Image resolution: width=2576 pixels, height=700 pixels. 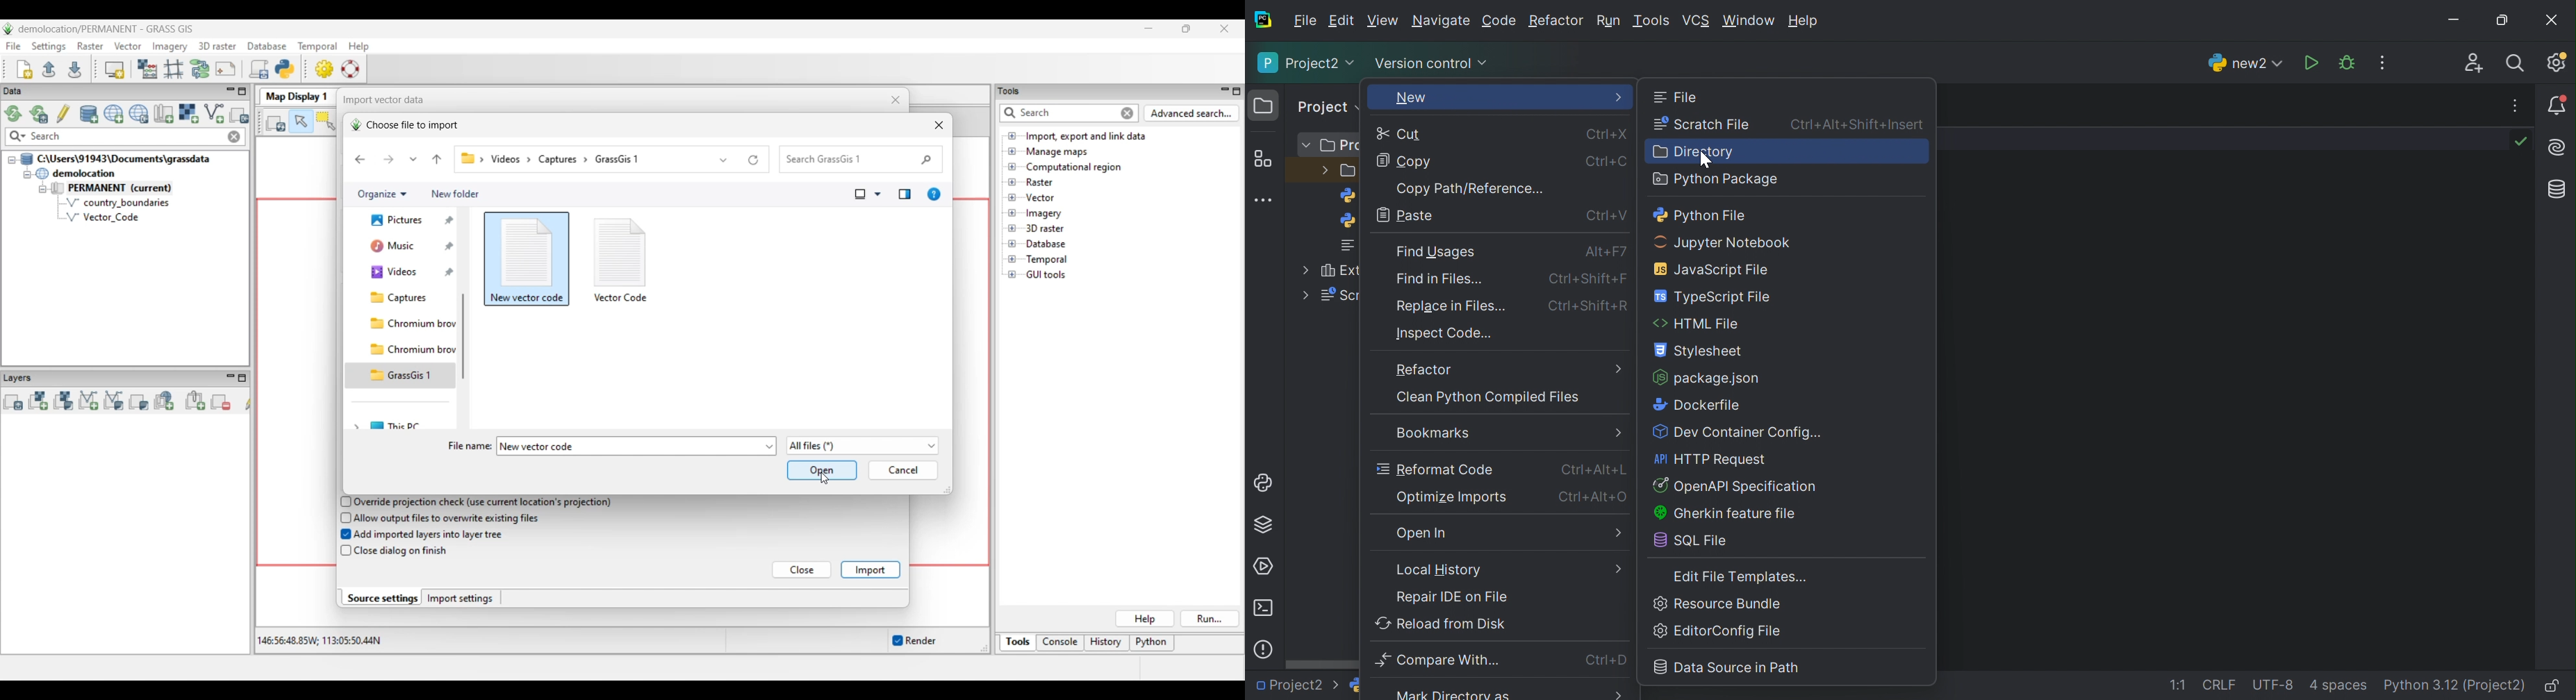 What do you see at coordinates (1701, 215) in the screenshot?
I see `Python file` at bounding box center [1701, 215].